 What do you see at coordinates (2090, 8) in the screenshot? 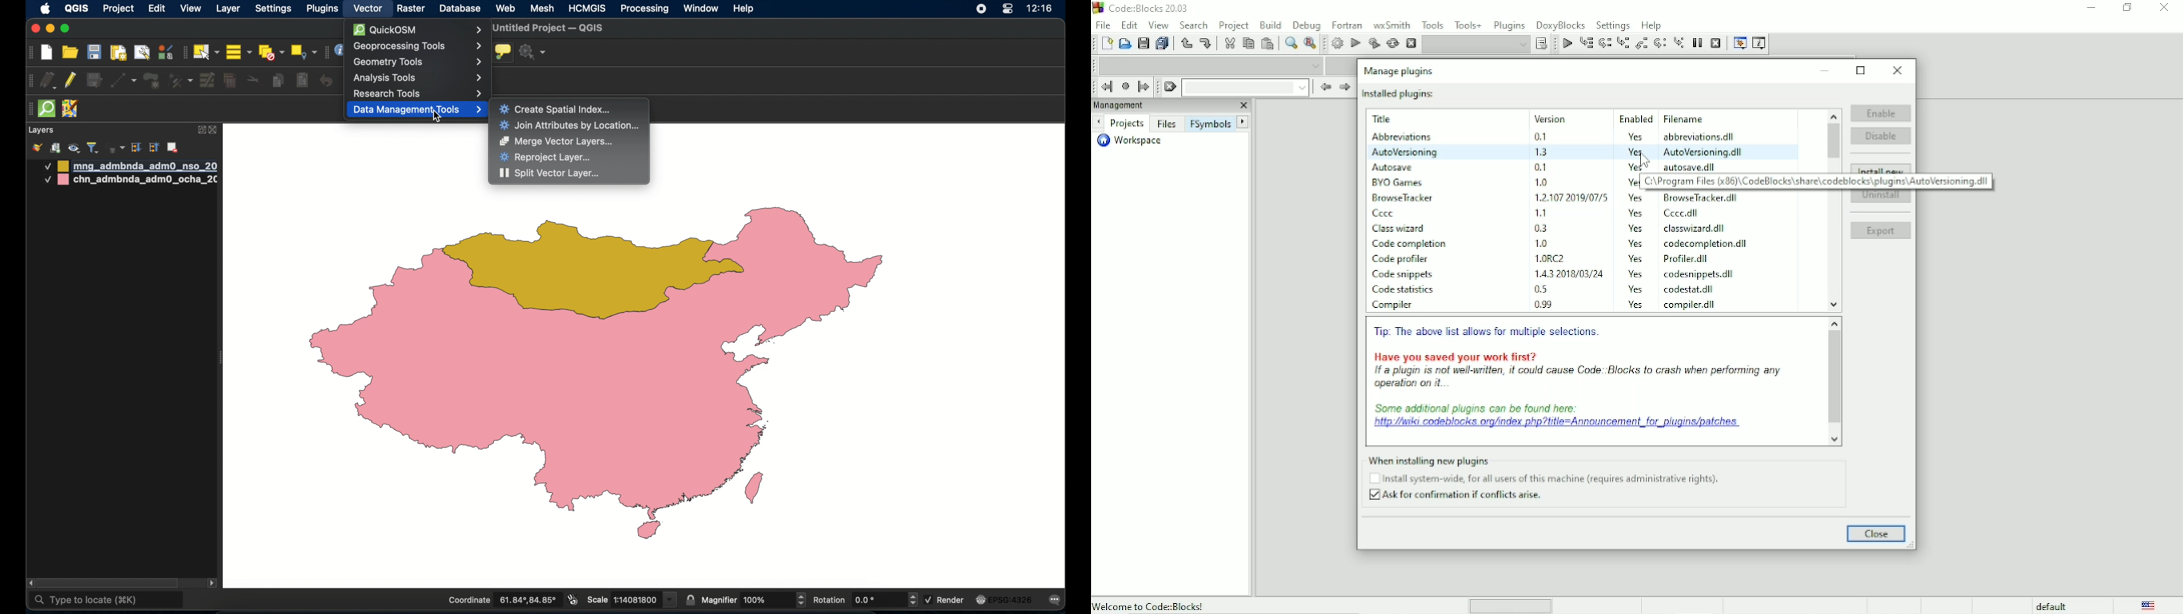
I see `Minimize` at bounding box center [2090, 8].